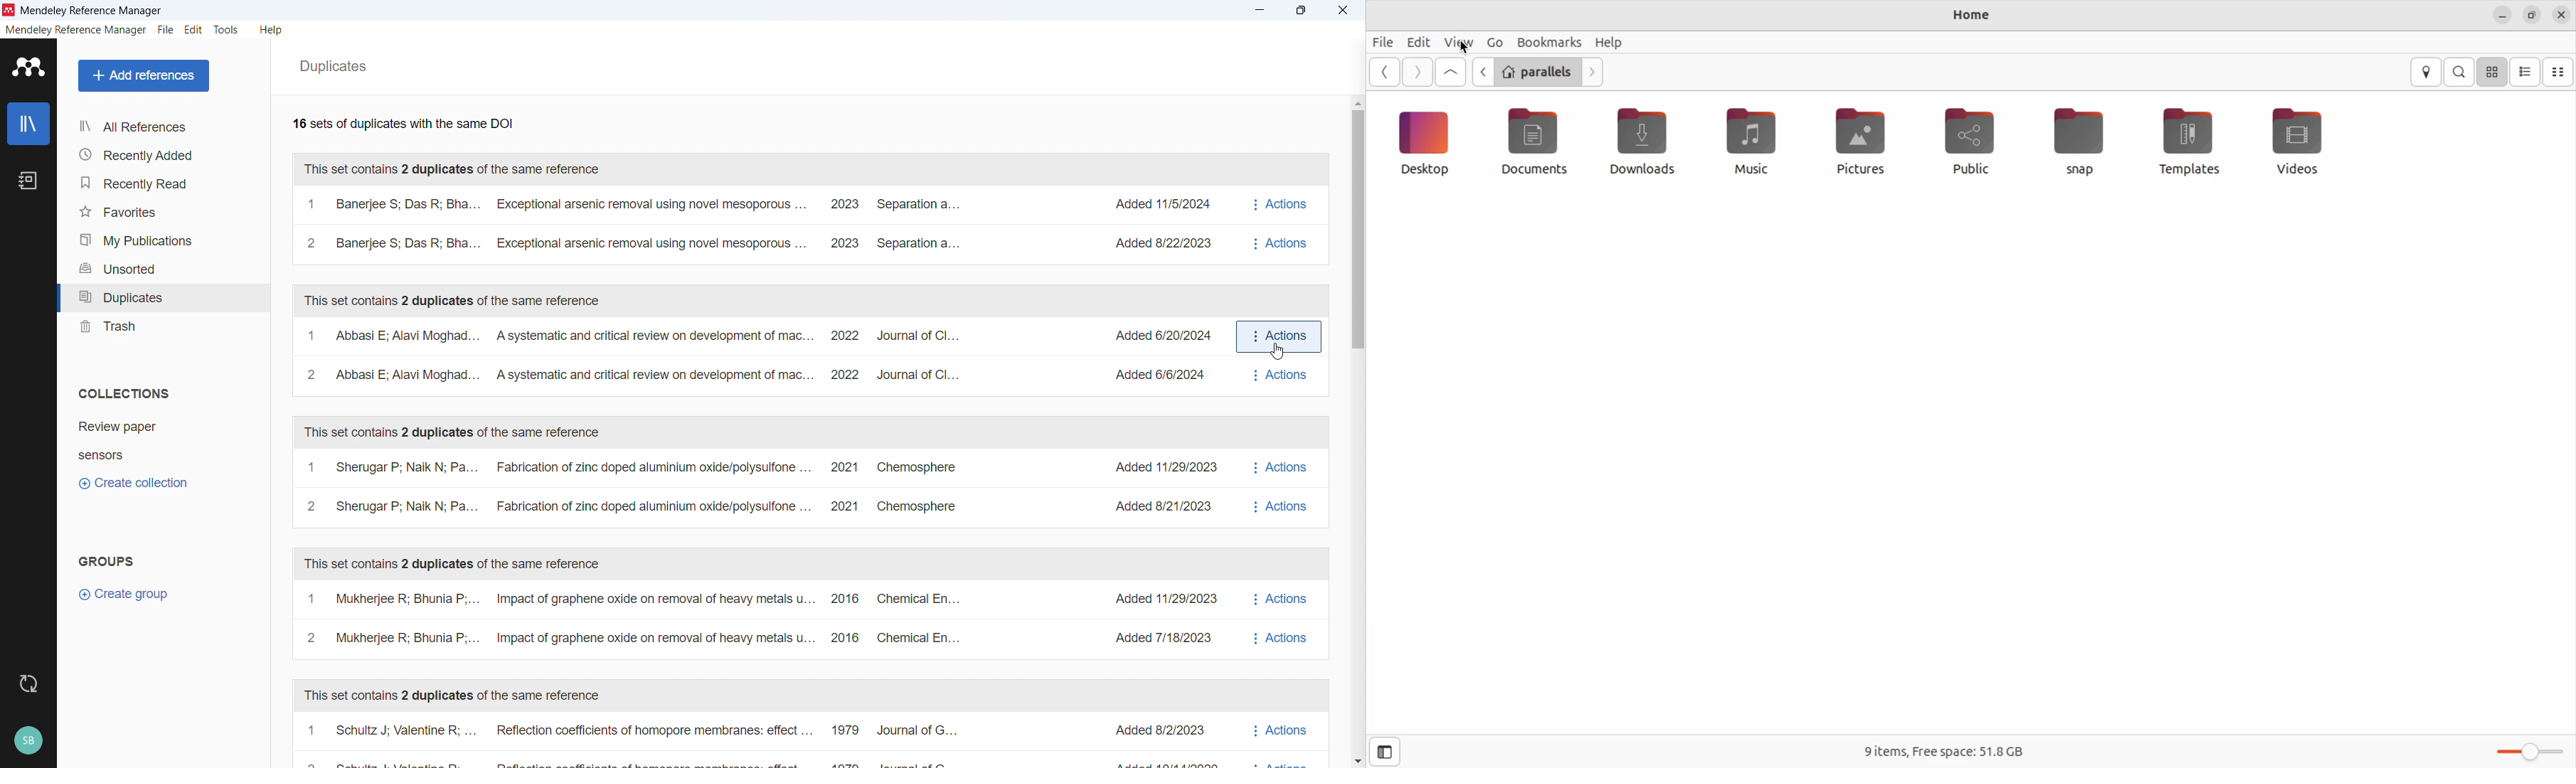 The image size is (2576, 784). I want to click on This set contains 2 duplicates of the same reference, so click(453, 170).